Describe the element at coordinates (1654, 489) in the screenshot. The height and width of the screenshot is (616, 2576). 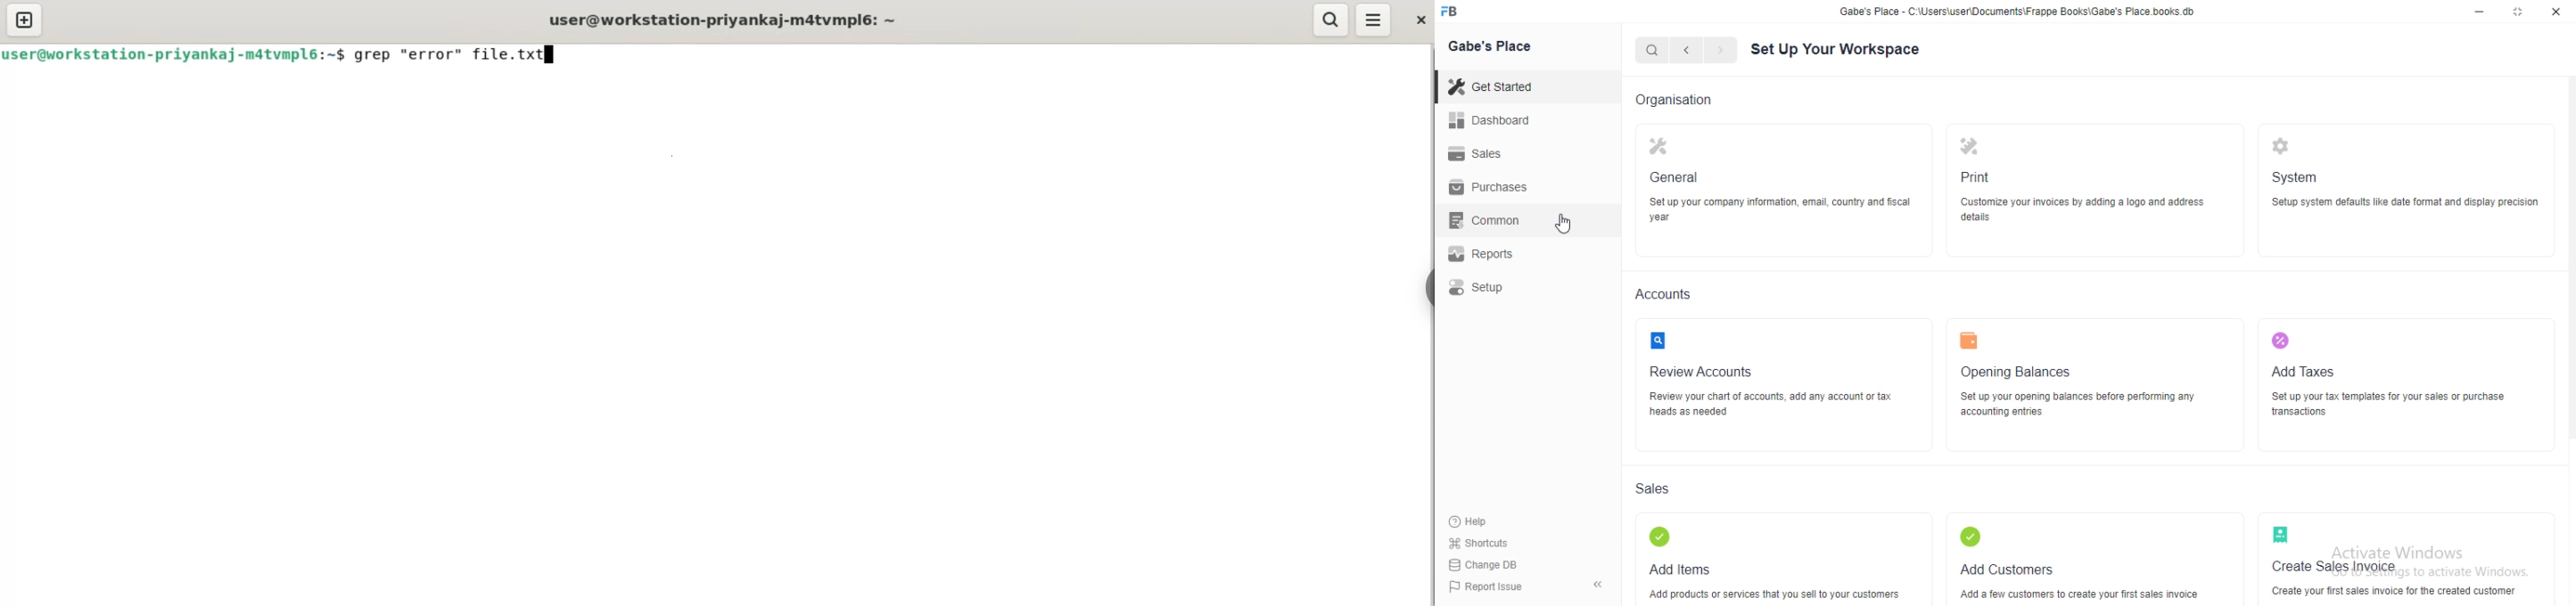
I see `Sales` at that location.